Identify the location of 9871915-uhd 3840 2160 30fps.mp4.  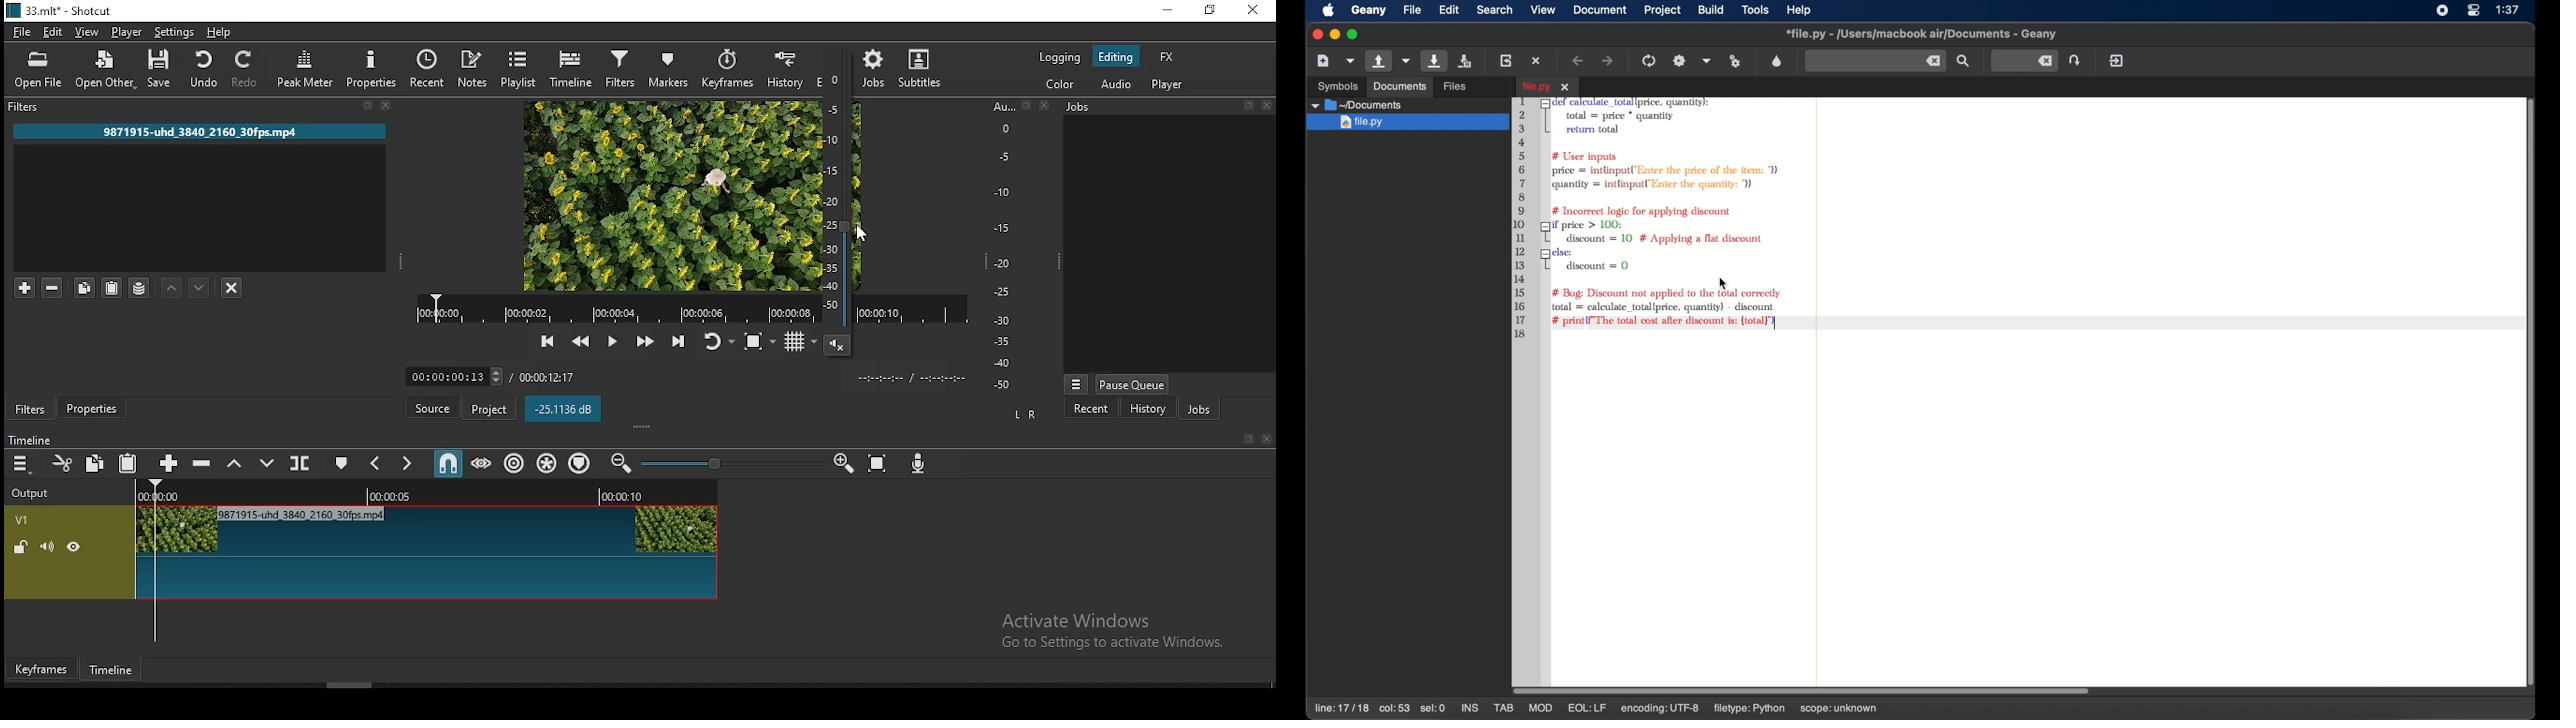
(195, 131).